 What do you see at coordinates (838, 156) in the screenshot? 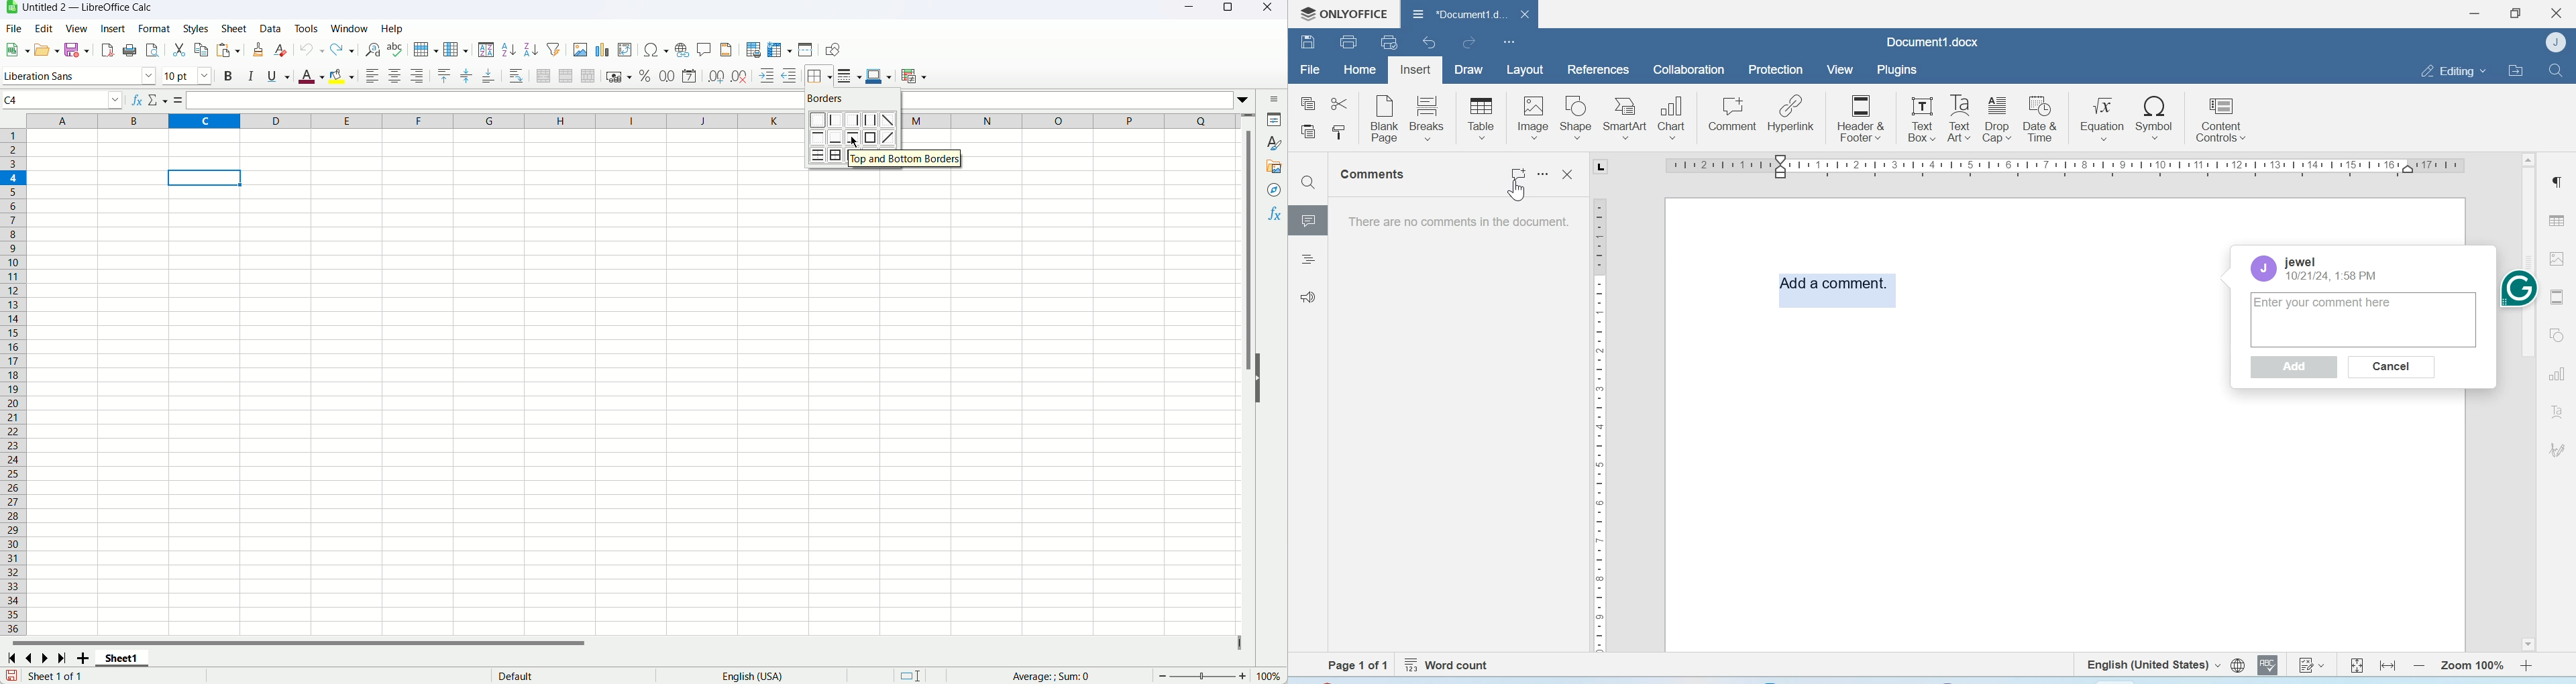
I see `Outer border and horizontal line` at bounding box center [838, 156].